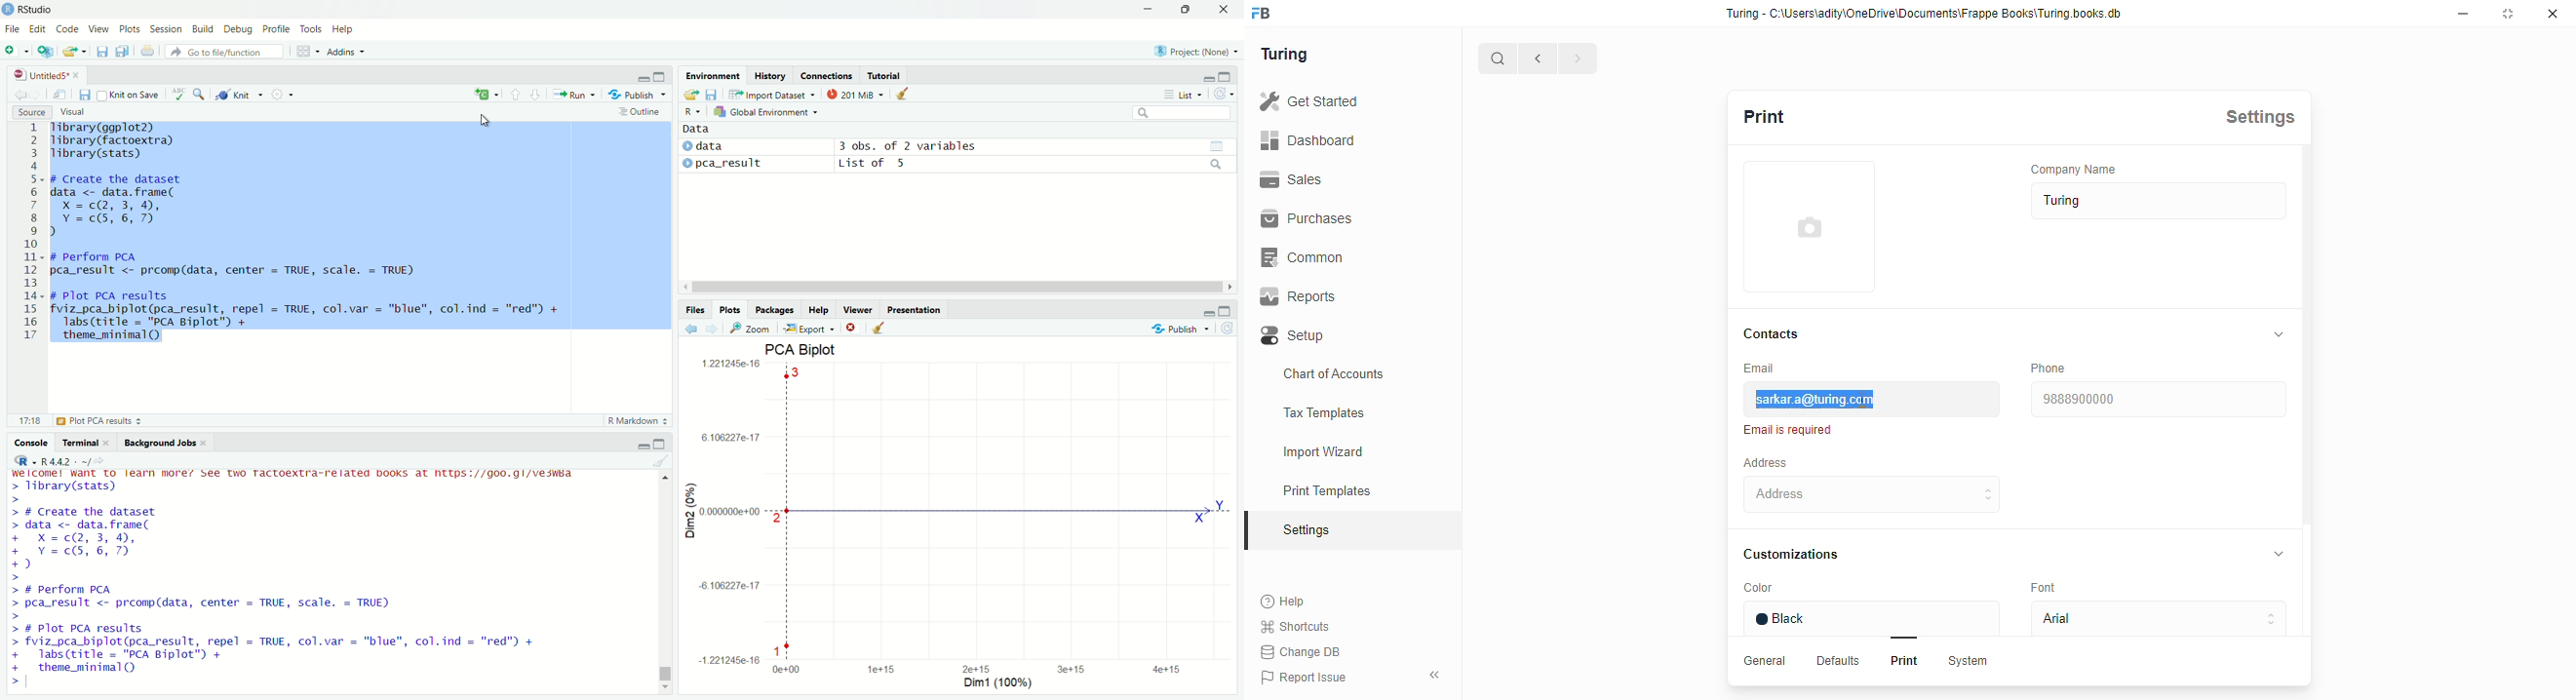 This screenshot has width=2576, height=700. Describe the element at coordinates (100, 30) in the screenshot. I see `View` at that location.